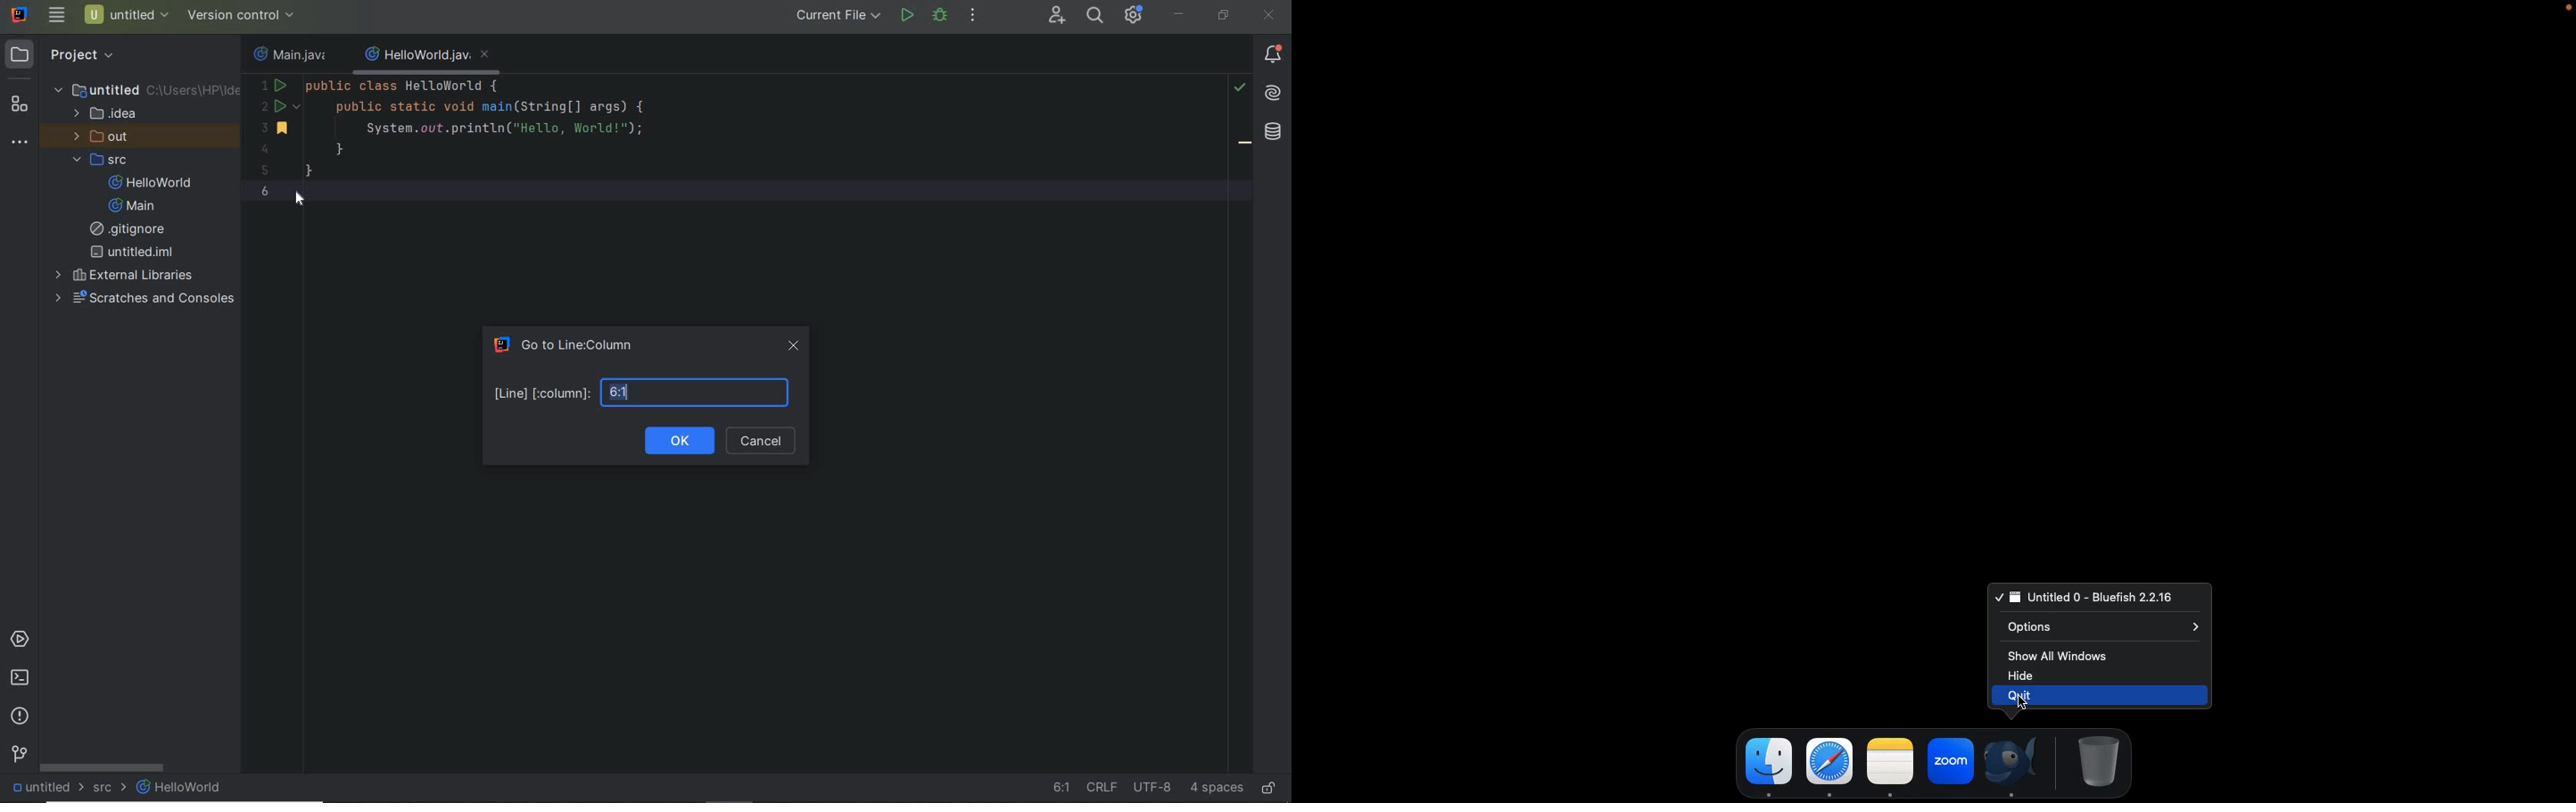 This screenshot has width=2576, height=812. Describe the element at coordinates (1132, 15) in the screenshot. I see `IDE and Project Settings` at that location.